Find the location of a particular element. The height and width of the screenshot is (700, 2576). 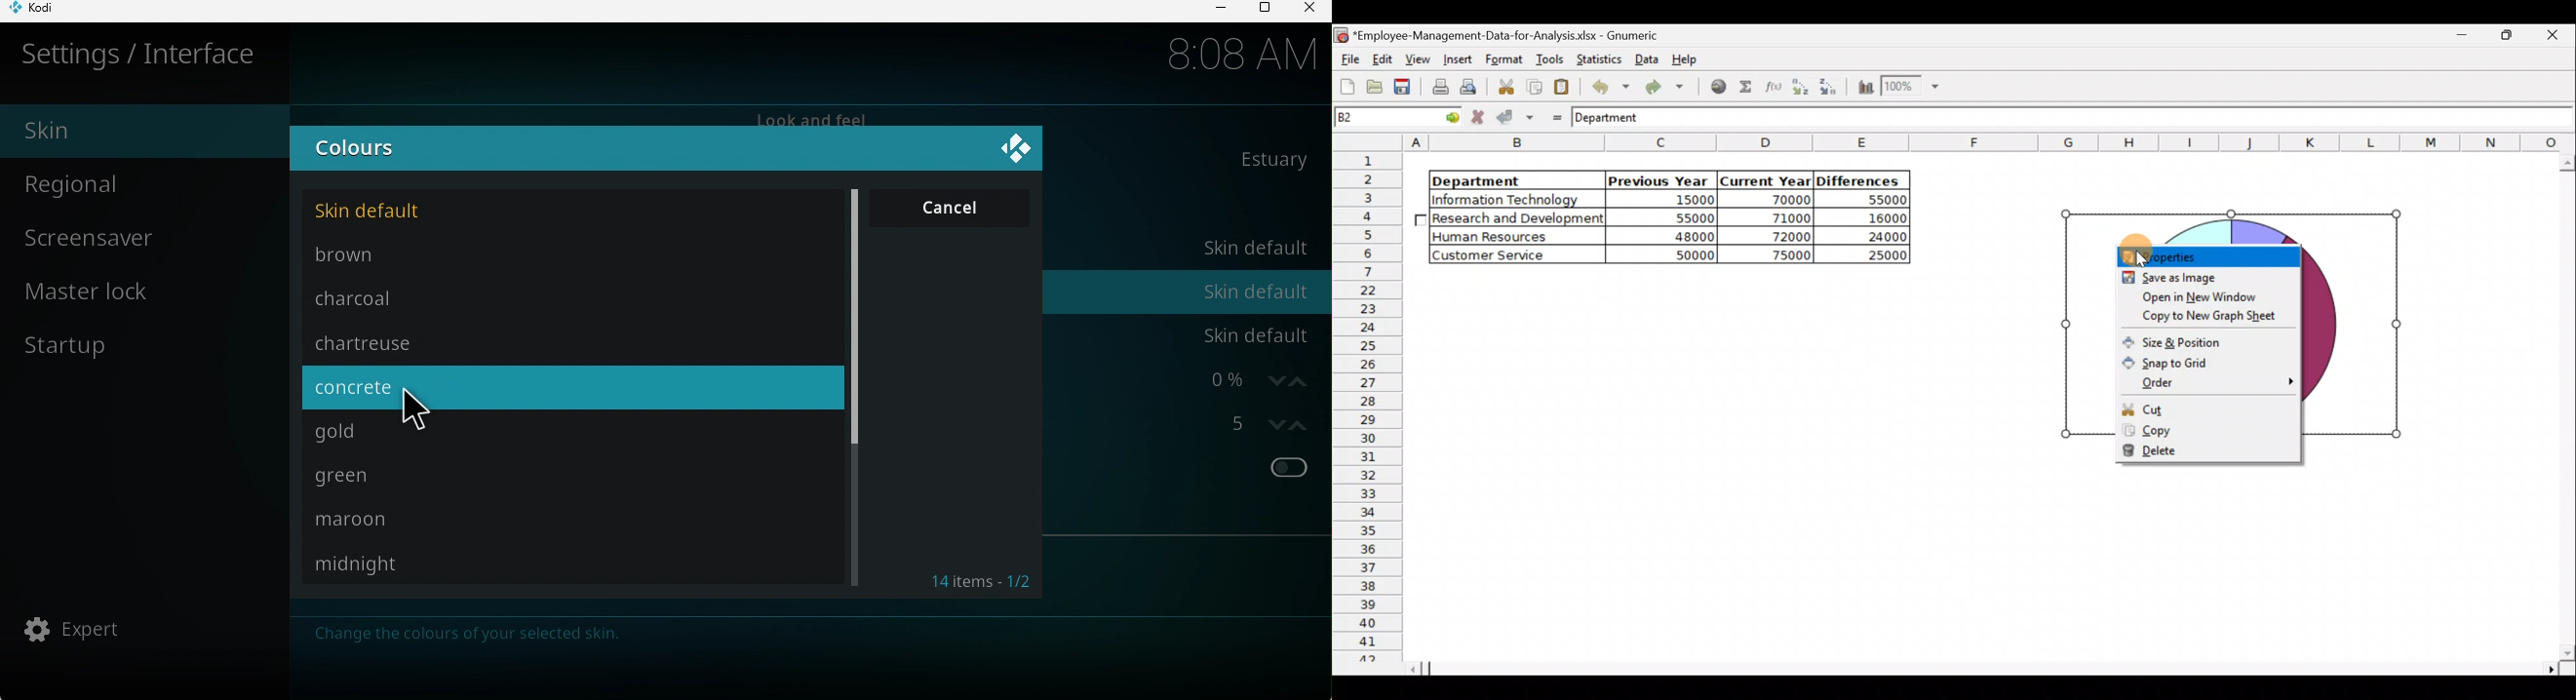

charcoal is located at coordinates (566, 298).